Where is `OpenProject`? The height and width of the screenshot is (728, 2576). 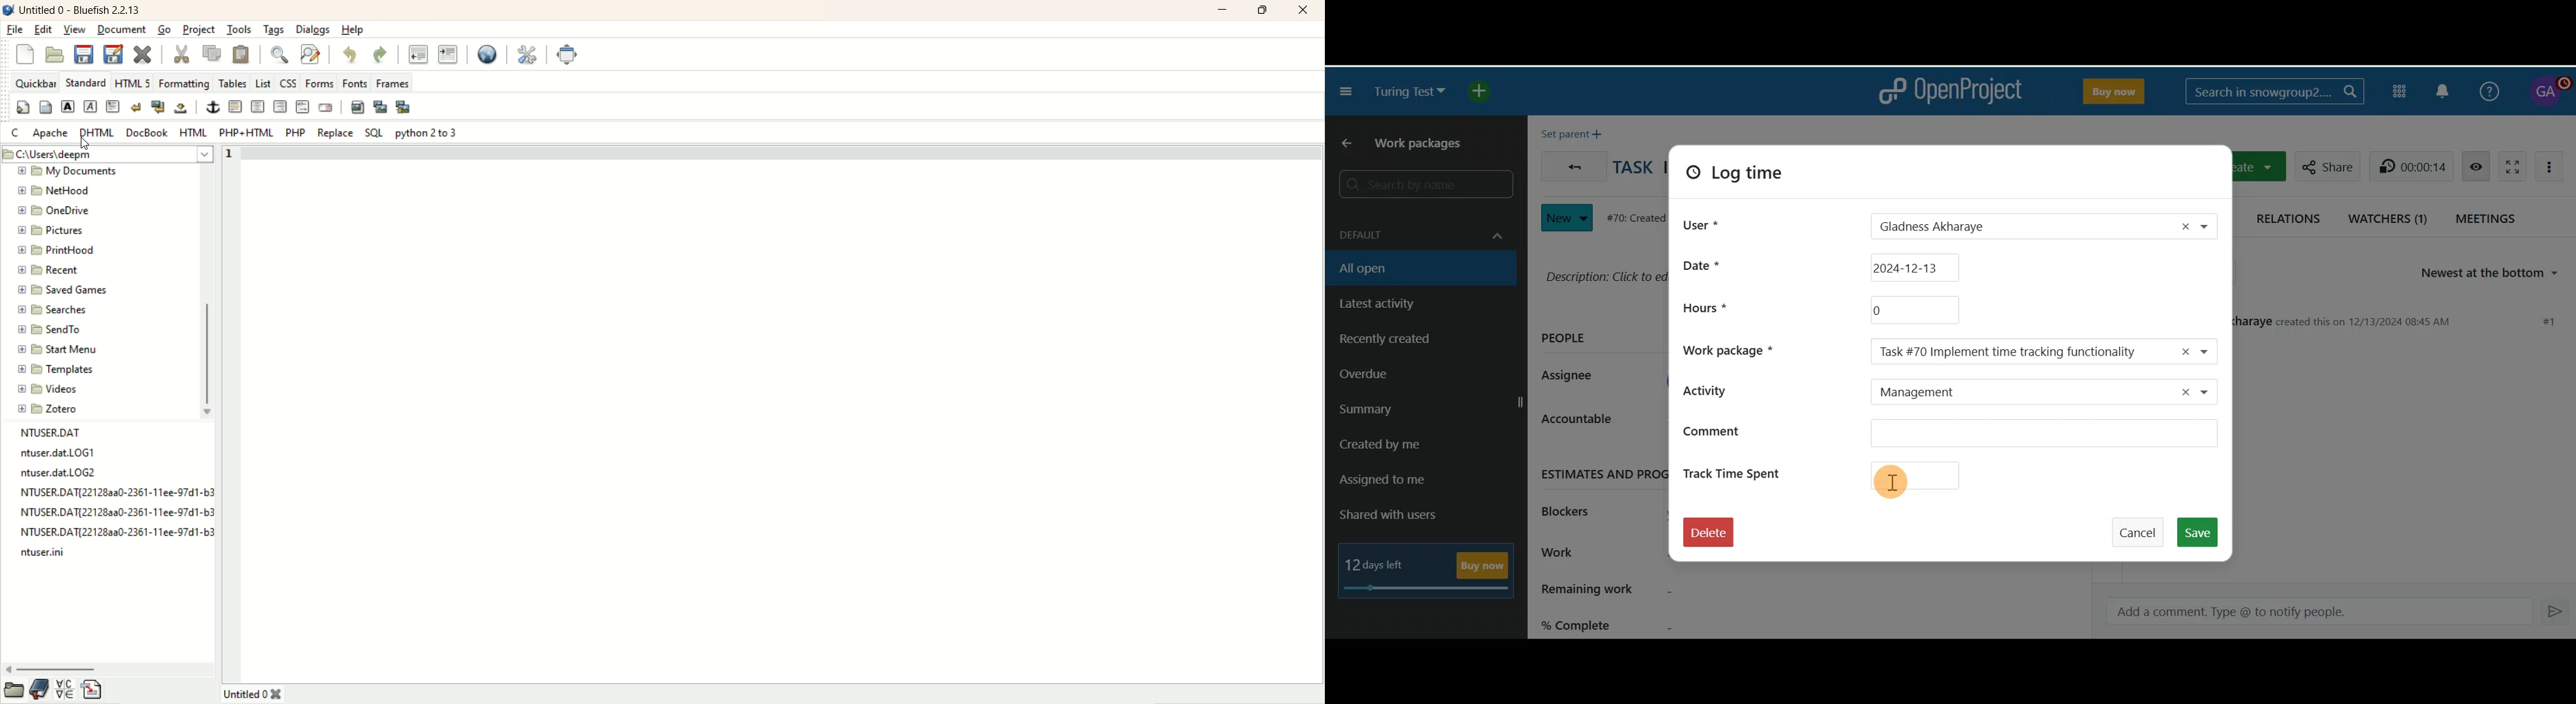
OpenProject is located at coordinates (1950, 91).